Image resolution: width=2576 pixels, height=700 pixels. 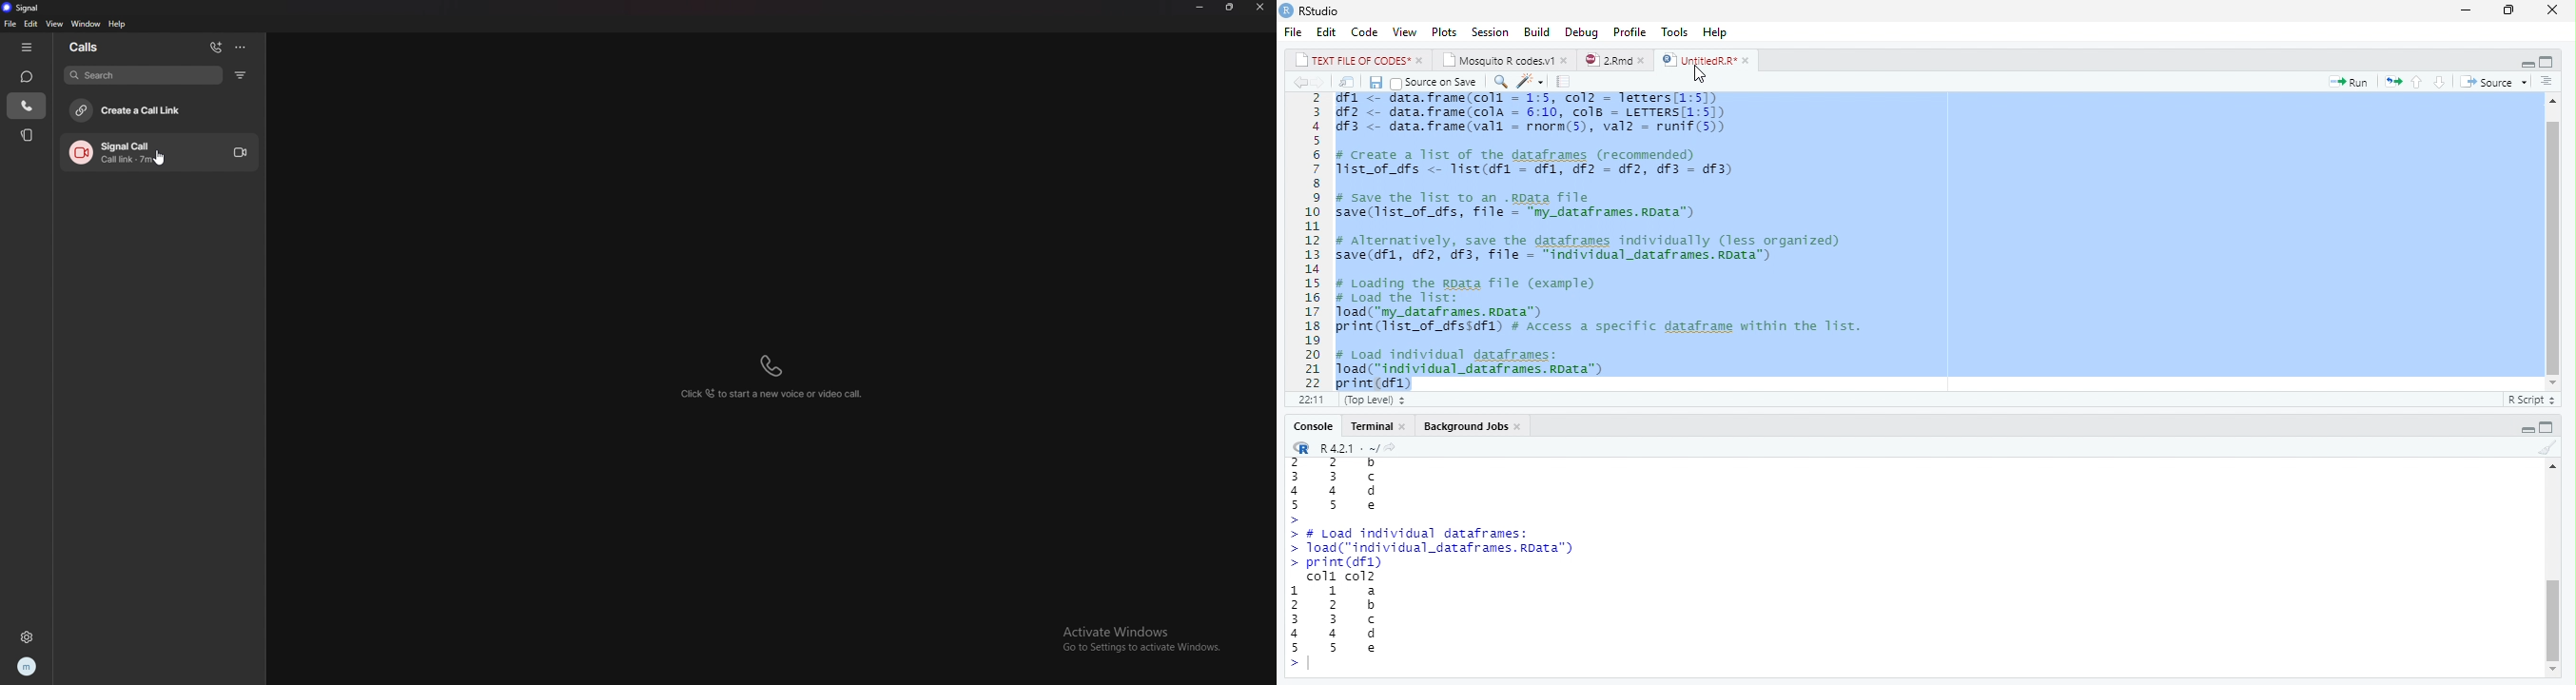 I want to click on View, so click(x=1405, y=32).